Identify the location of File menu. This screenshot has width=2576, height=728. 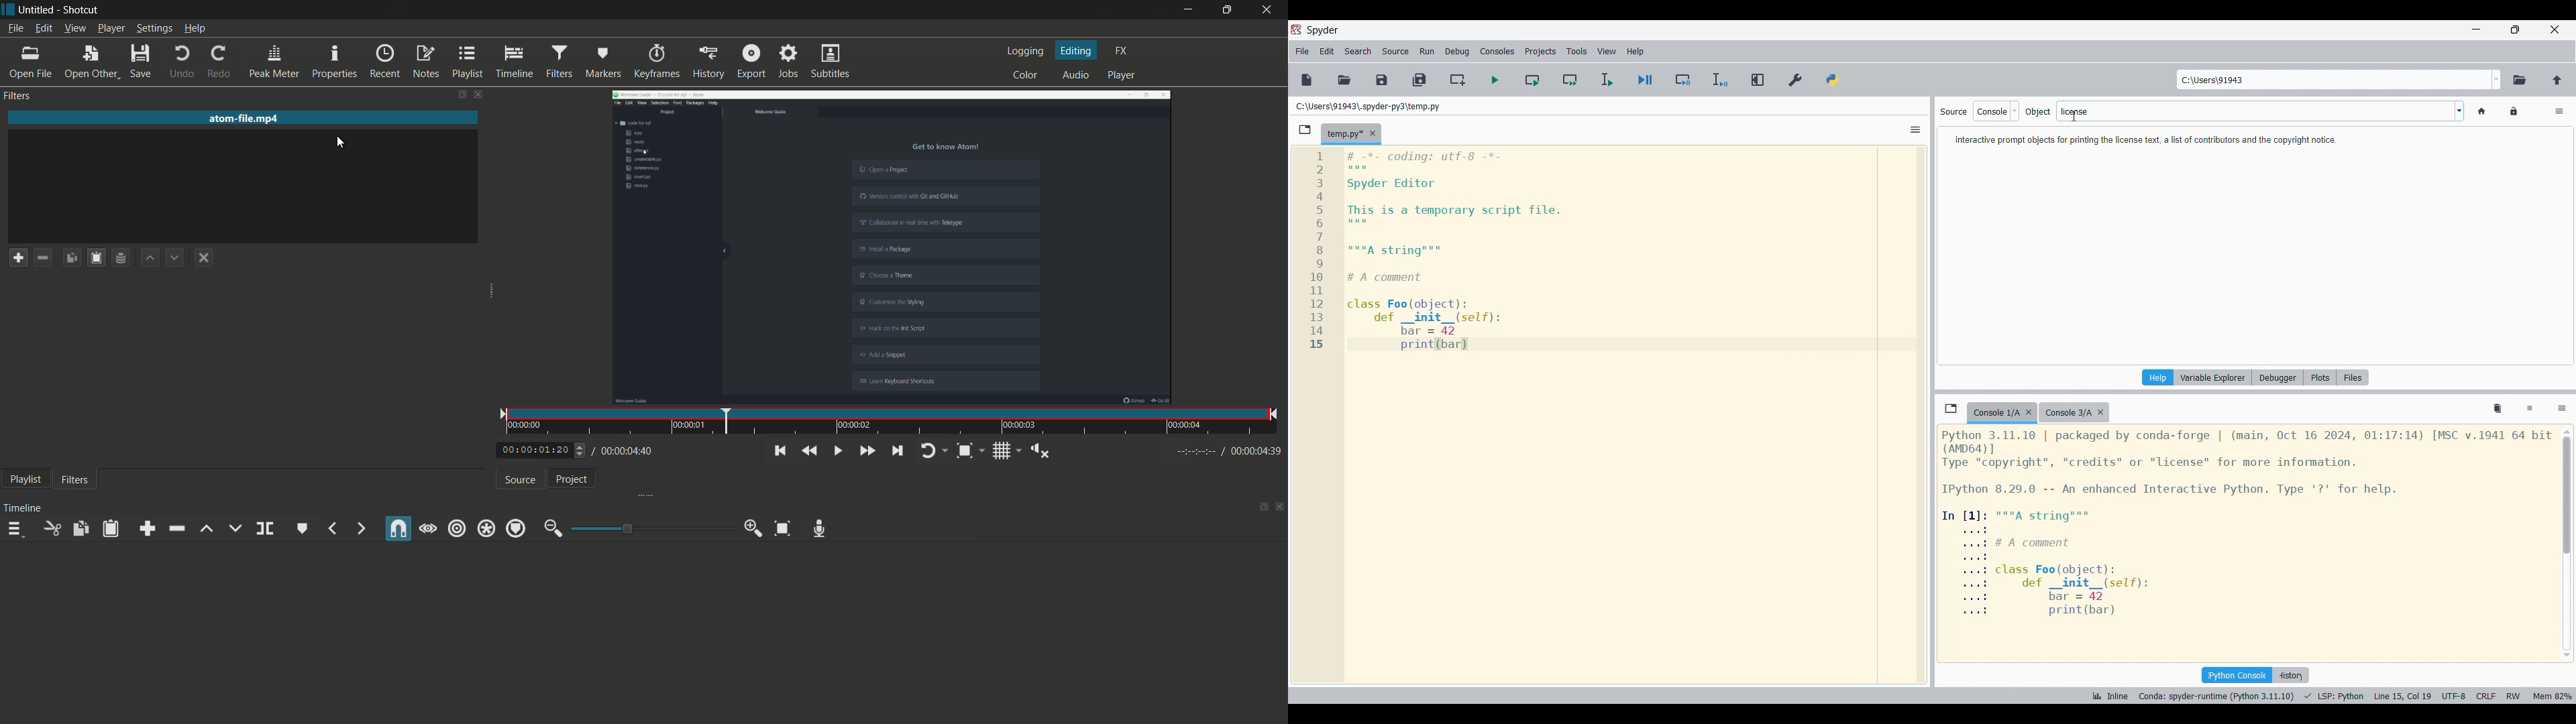
(1302, 52).